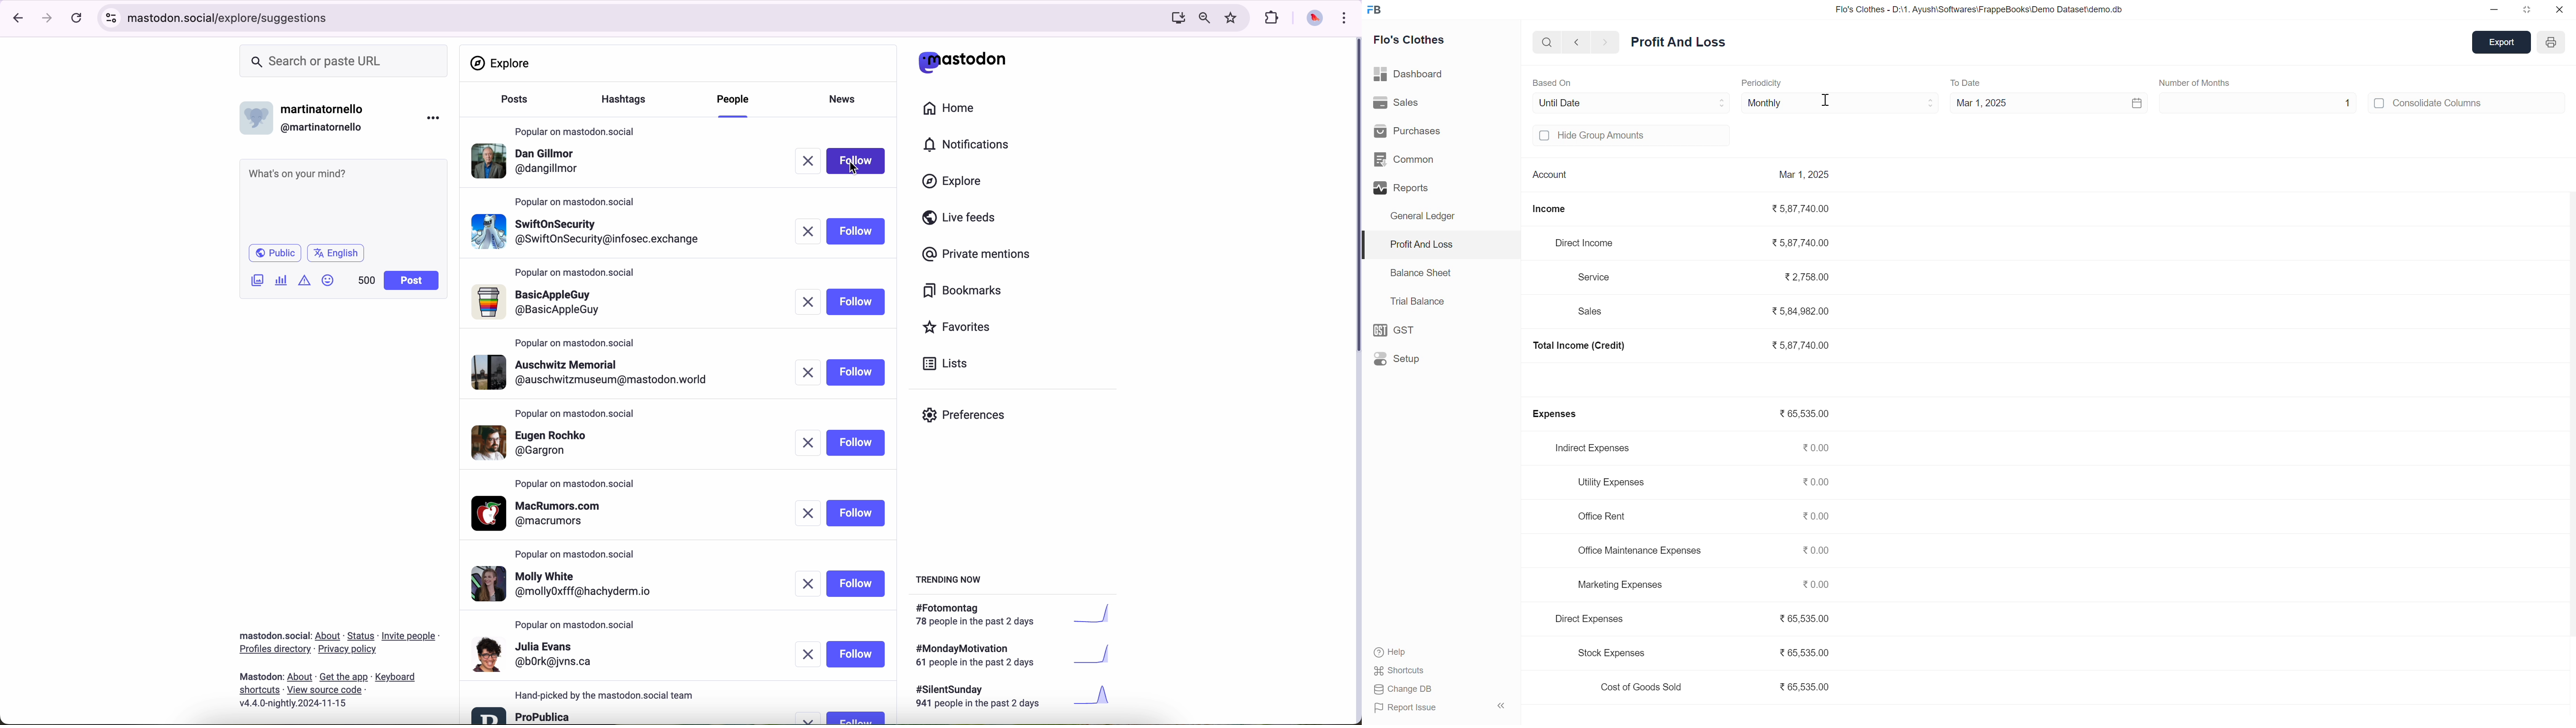  What do you see at coordinates (2493, 10) in the screenshot?
I see `minimize` at bounding box center [2493, 10].